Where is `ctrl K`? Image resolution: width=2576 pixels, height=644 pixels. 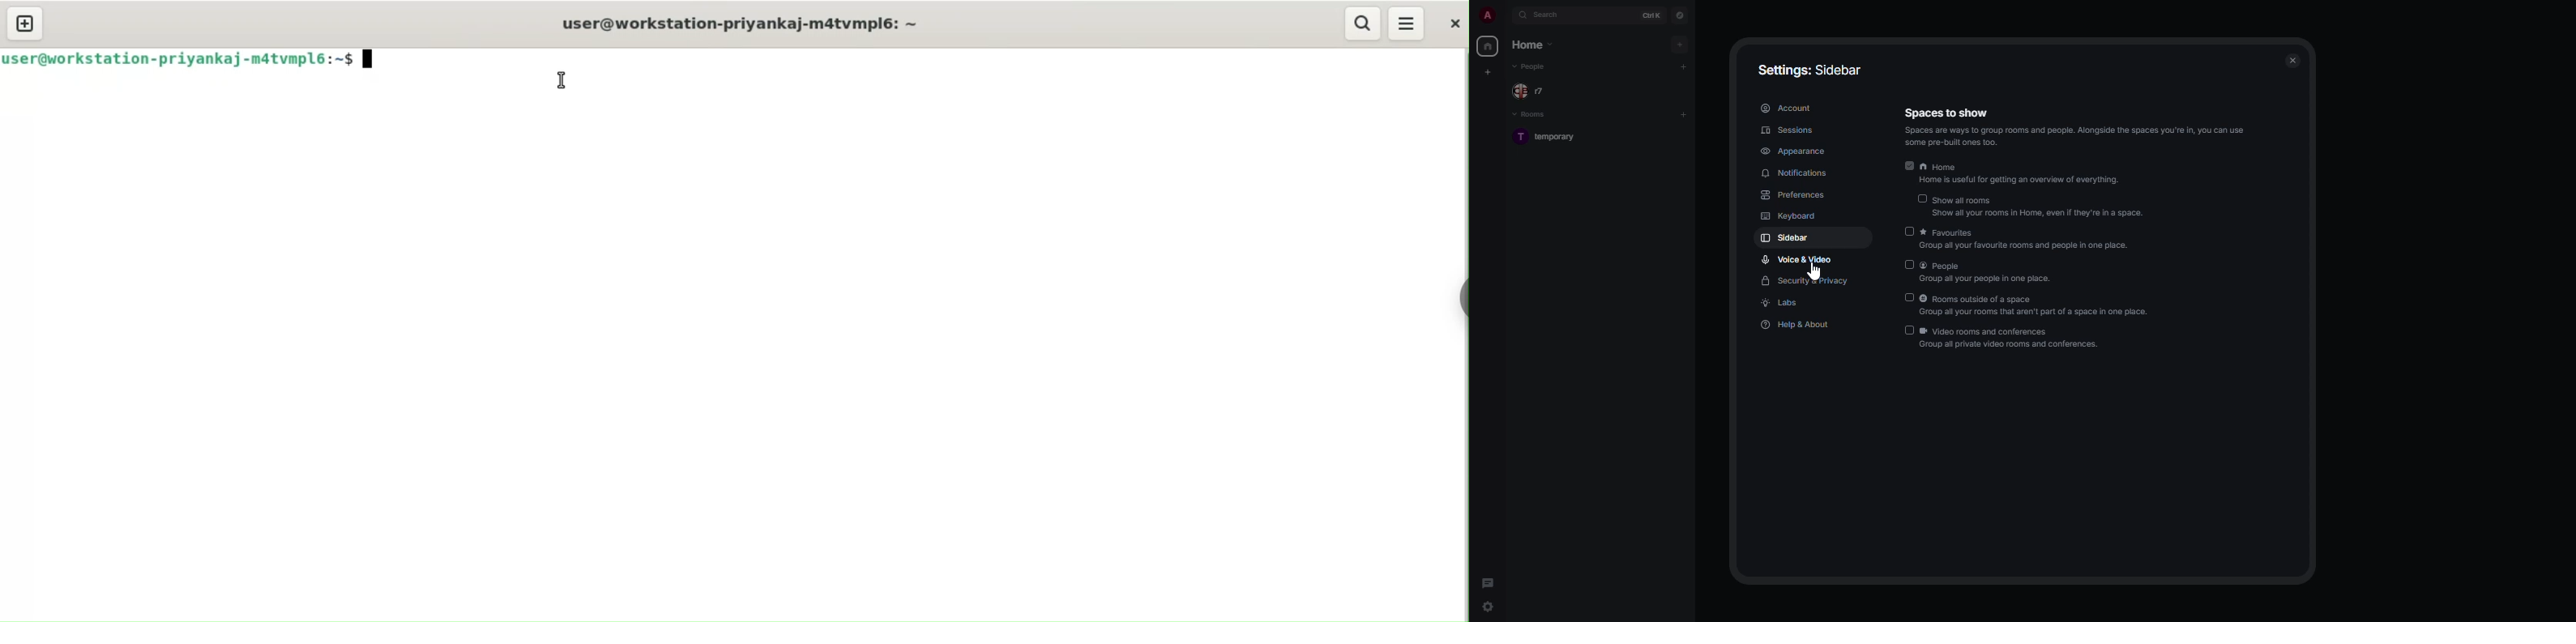 ctrl K is located at coordinates (1649, 15).